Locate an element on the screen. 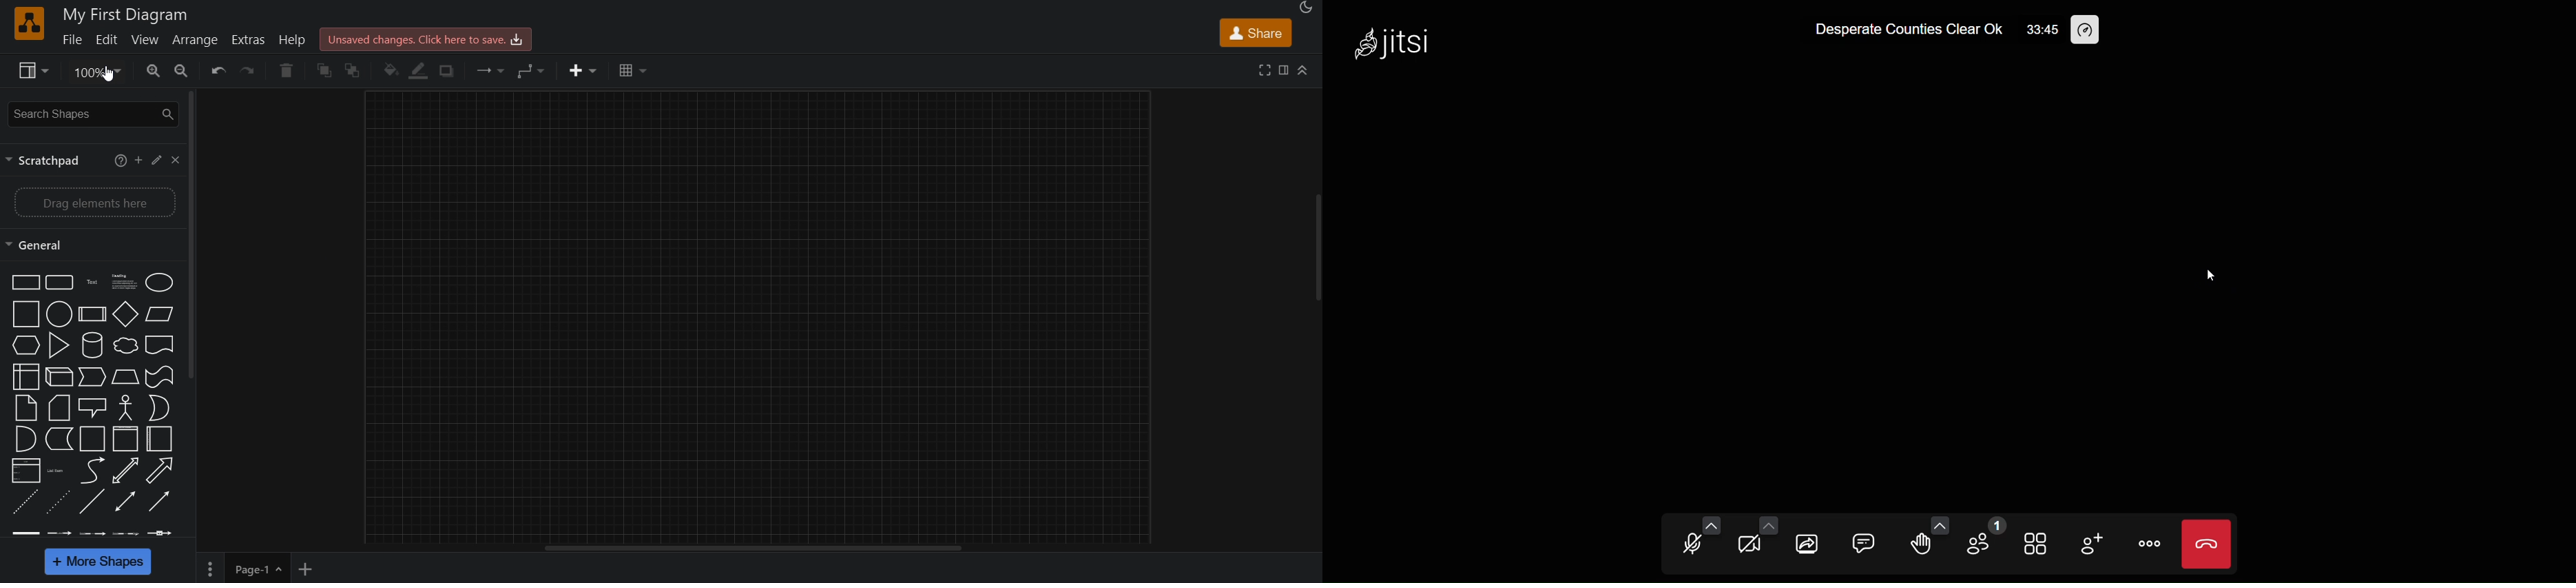 This screenshot has width=2576, height=588. shapes is located at coordinates (92, 400).